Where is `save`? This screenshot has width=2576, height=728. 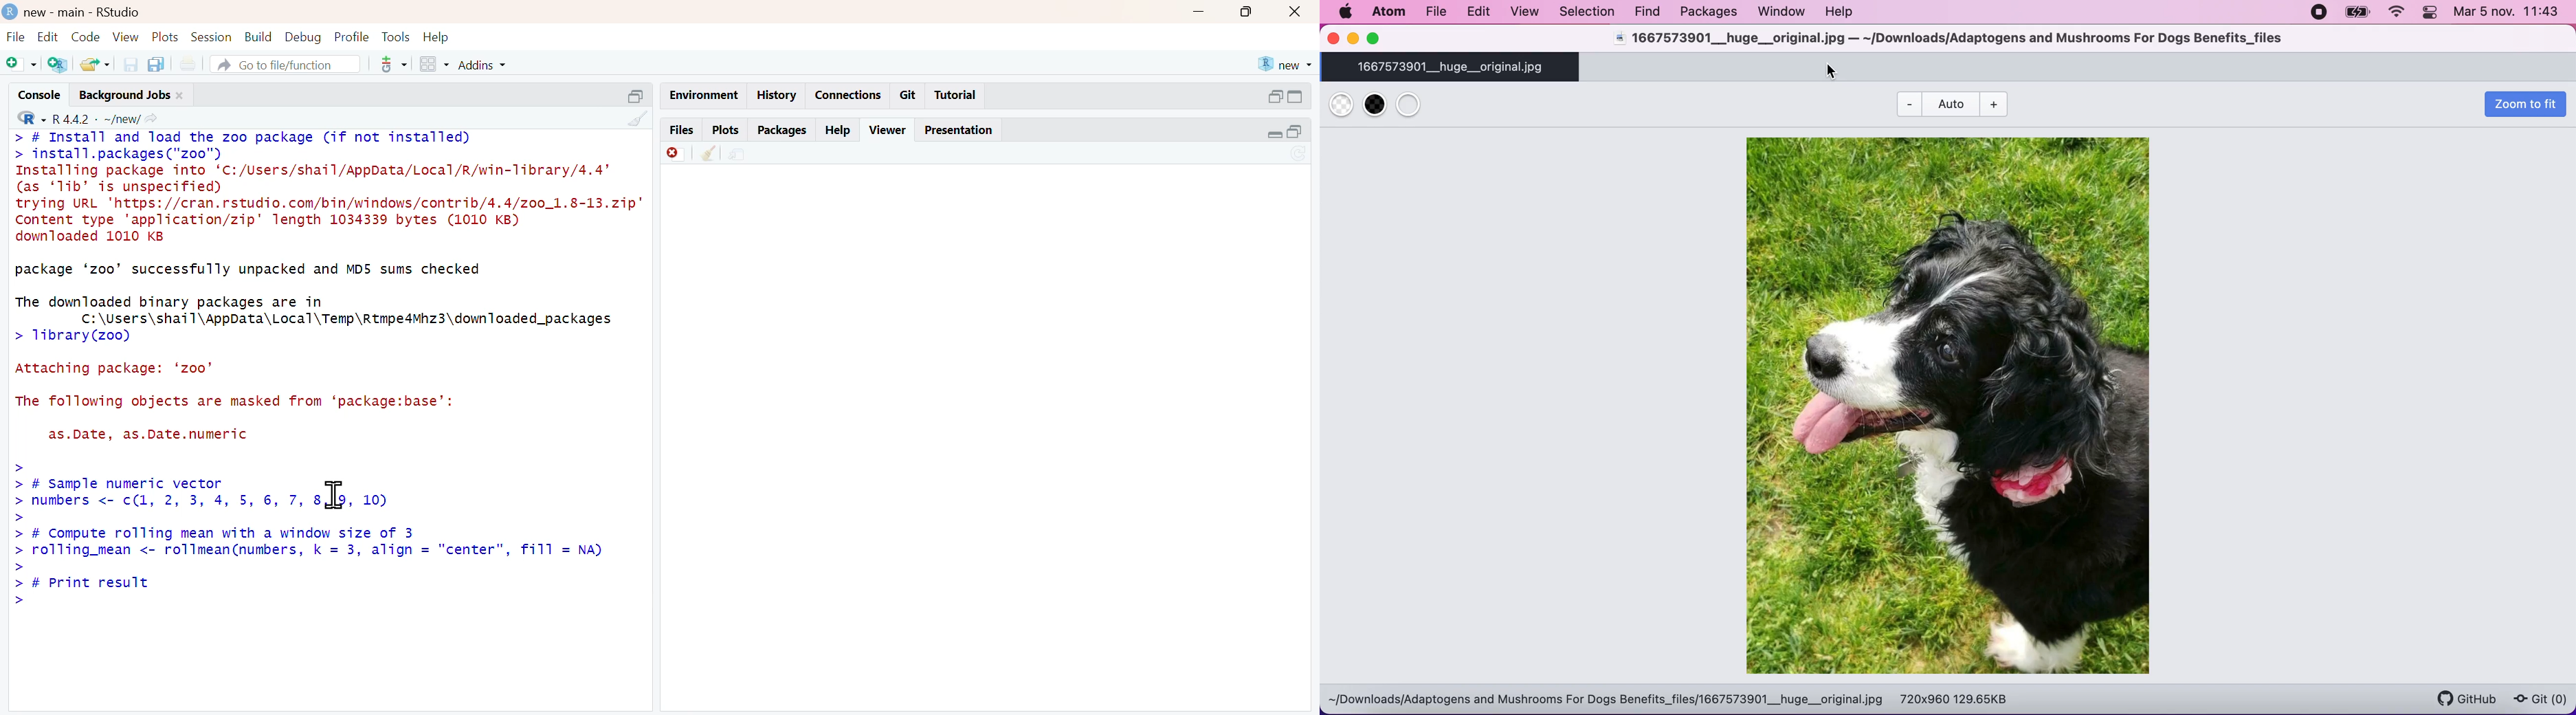 save is located at coordinates (131, 64).